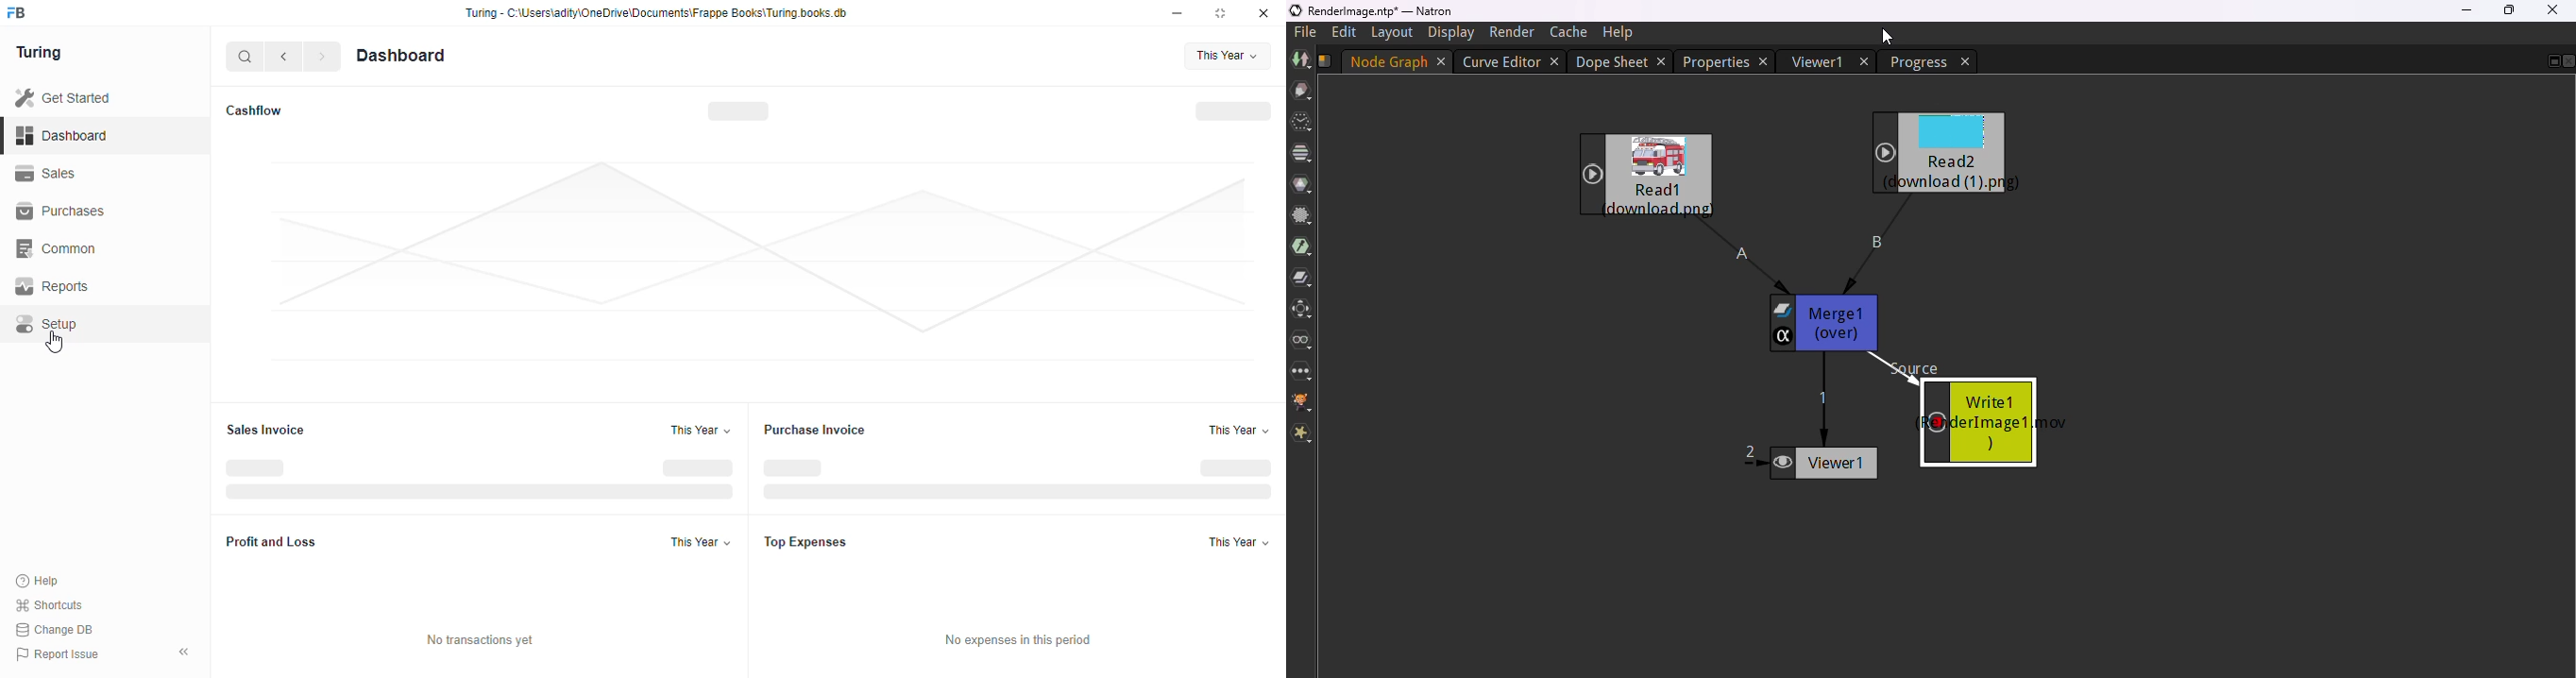 The image size is (2576, 700). I want to click on collapse, so click(186, 652).